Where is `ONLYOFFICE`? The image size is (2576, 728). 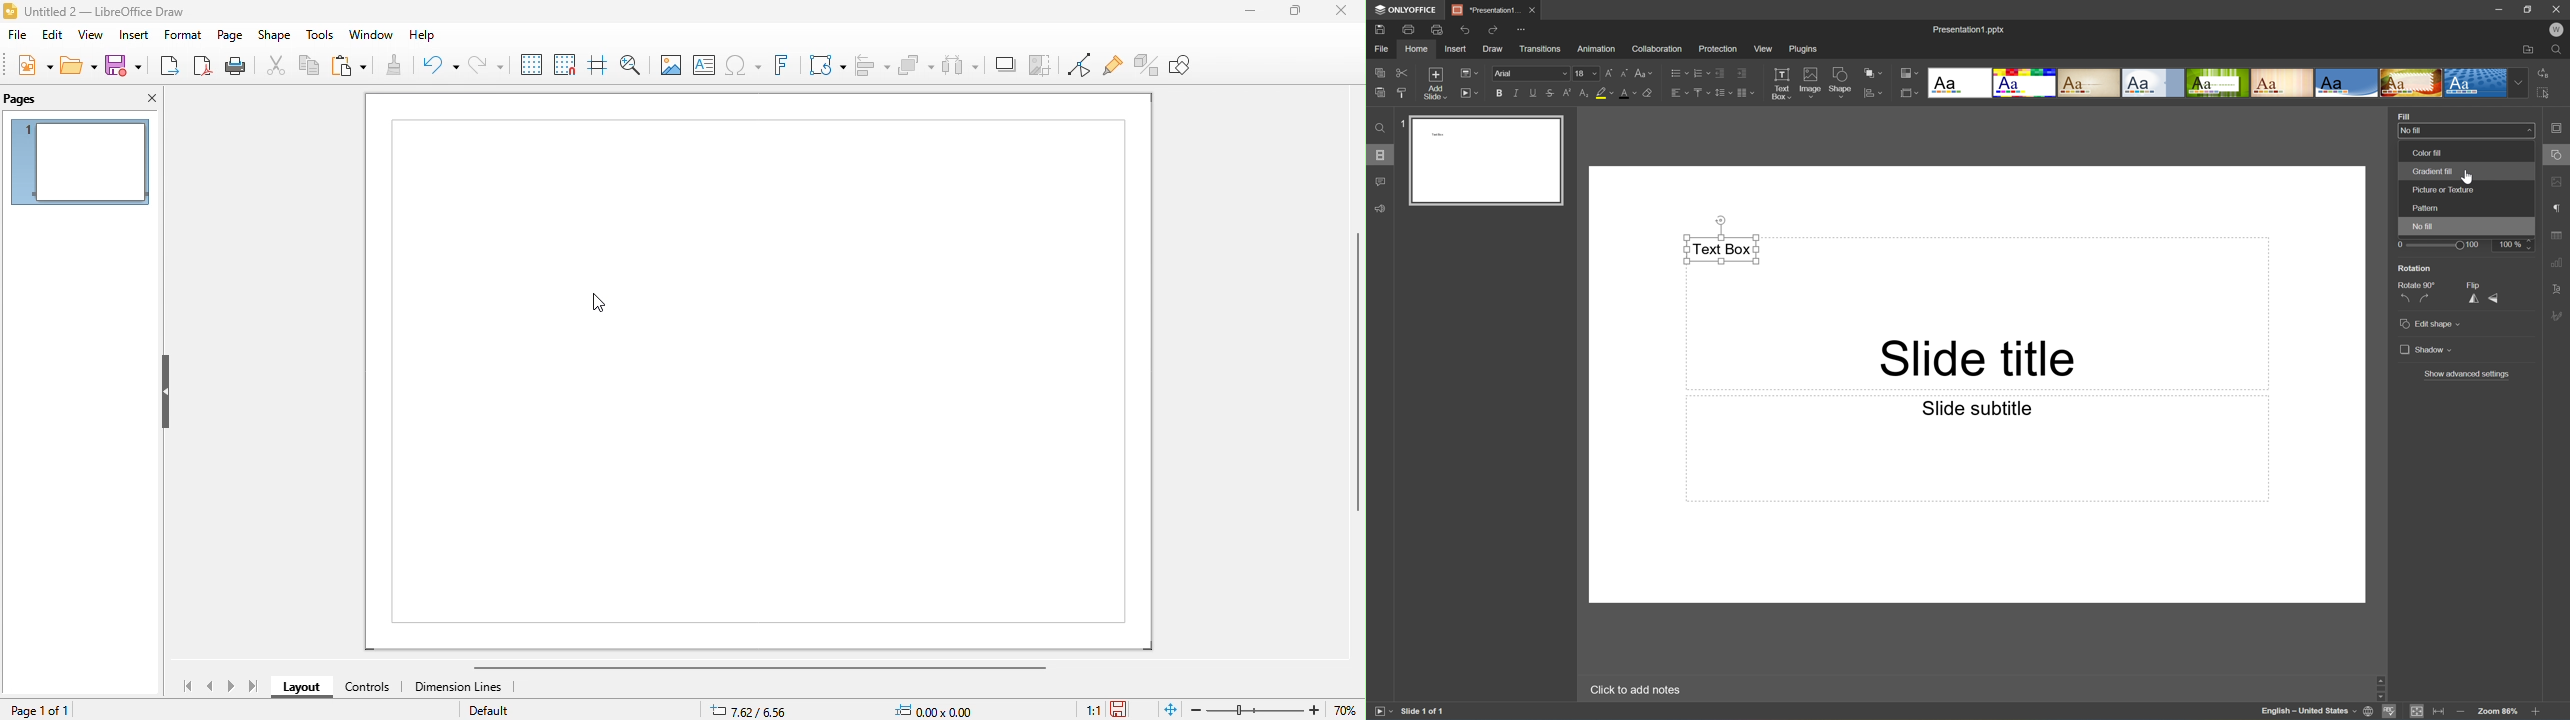 ONLYOFFICE is located at coordinates (1406, 10).